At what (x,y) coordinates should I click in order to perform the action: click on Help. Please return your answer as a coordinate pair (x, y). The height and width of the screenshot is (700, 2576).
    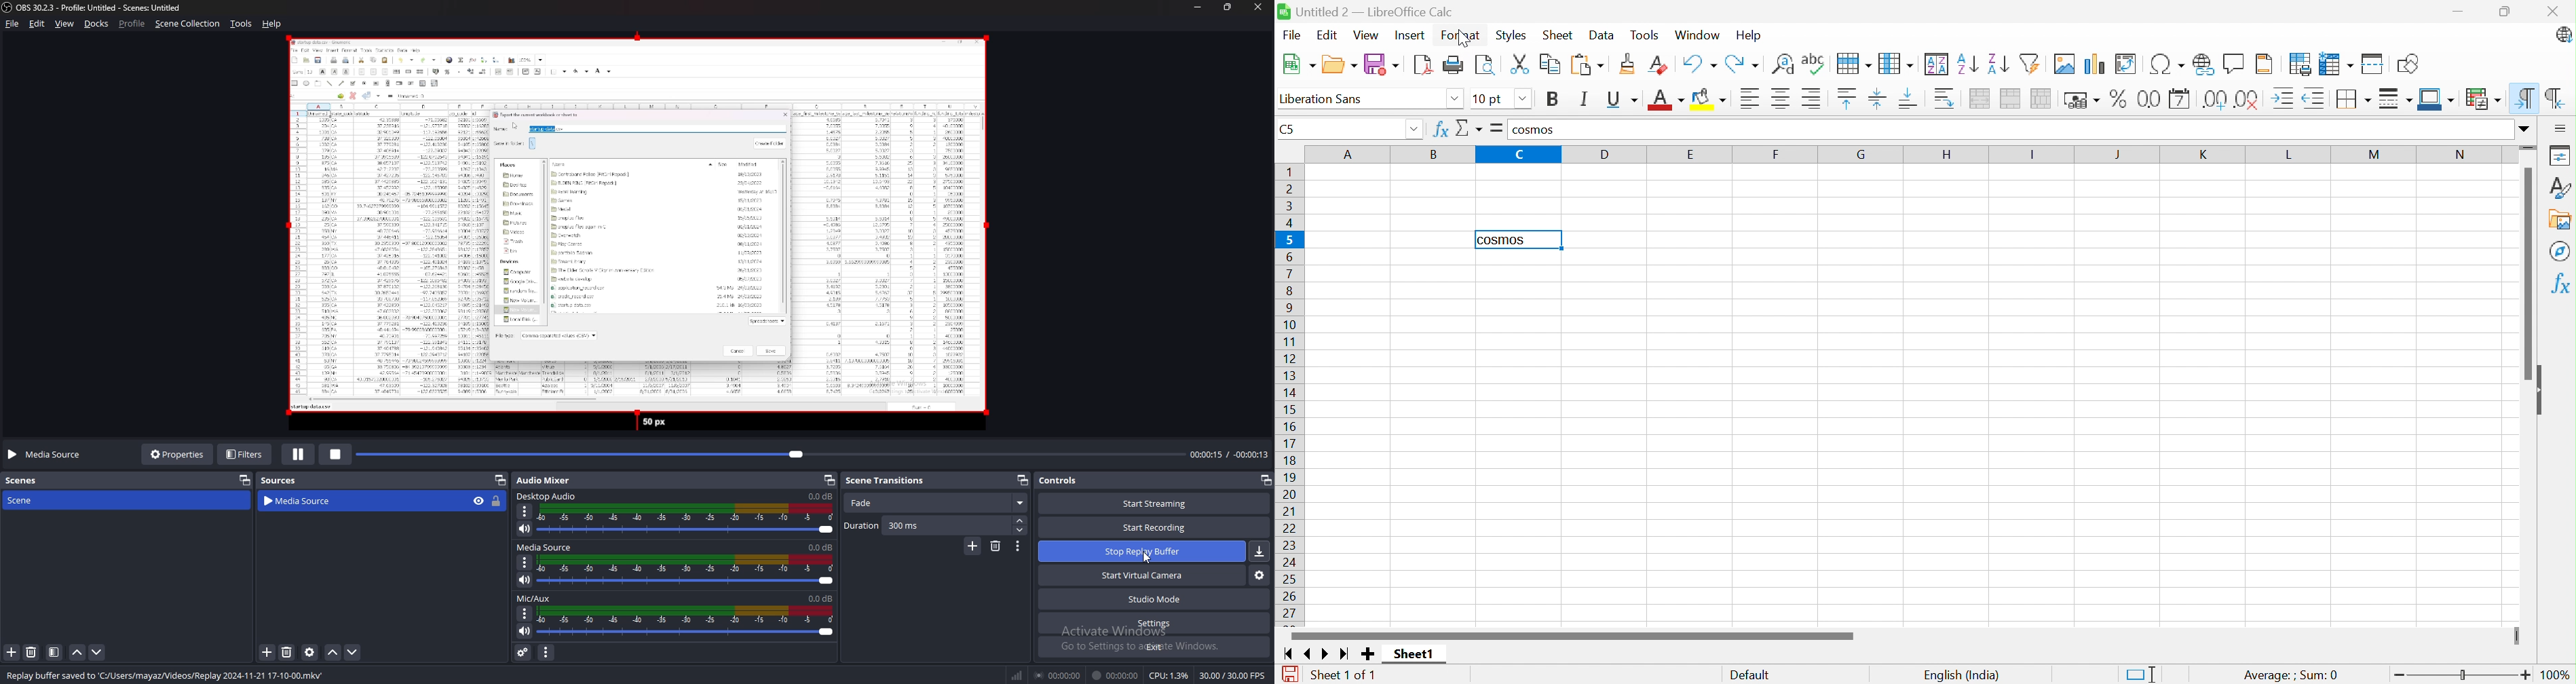
    Looking at the image, I should click on (1749, 36).